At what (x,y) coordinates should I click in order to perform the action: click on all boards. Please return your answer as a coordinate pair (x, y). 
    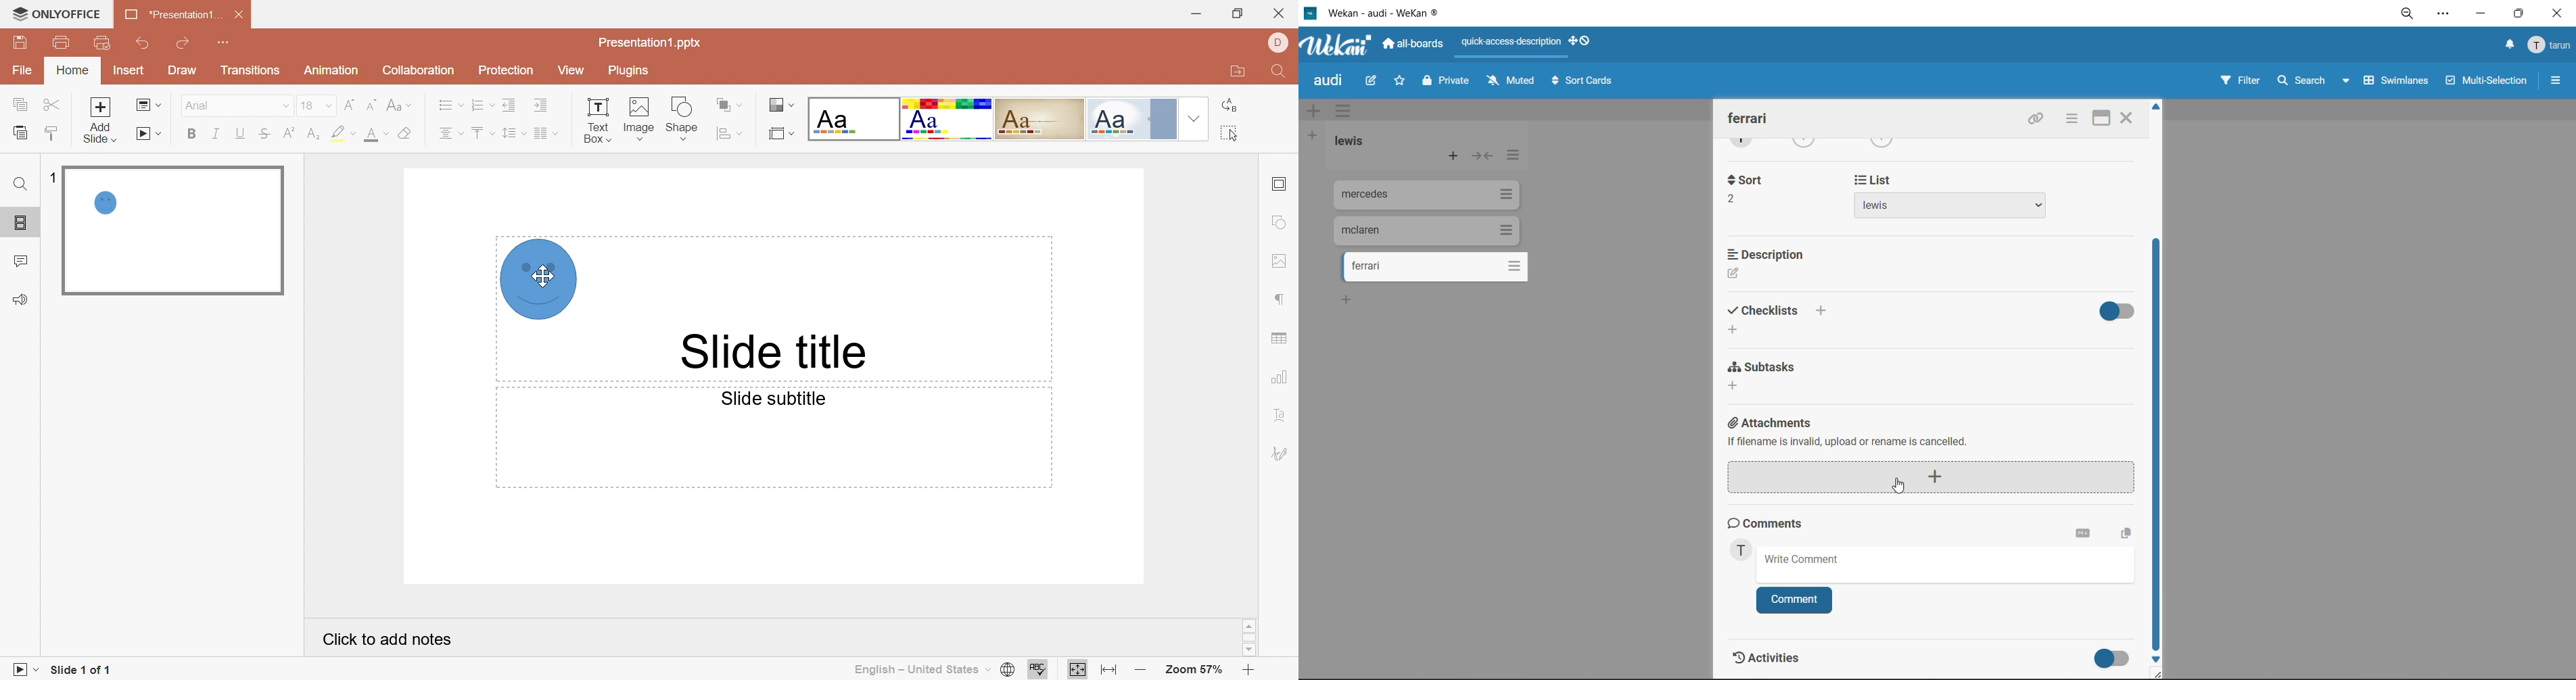
    Looking at the image, I should click on (1414, 46).